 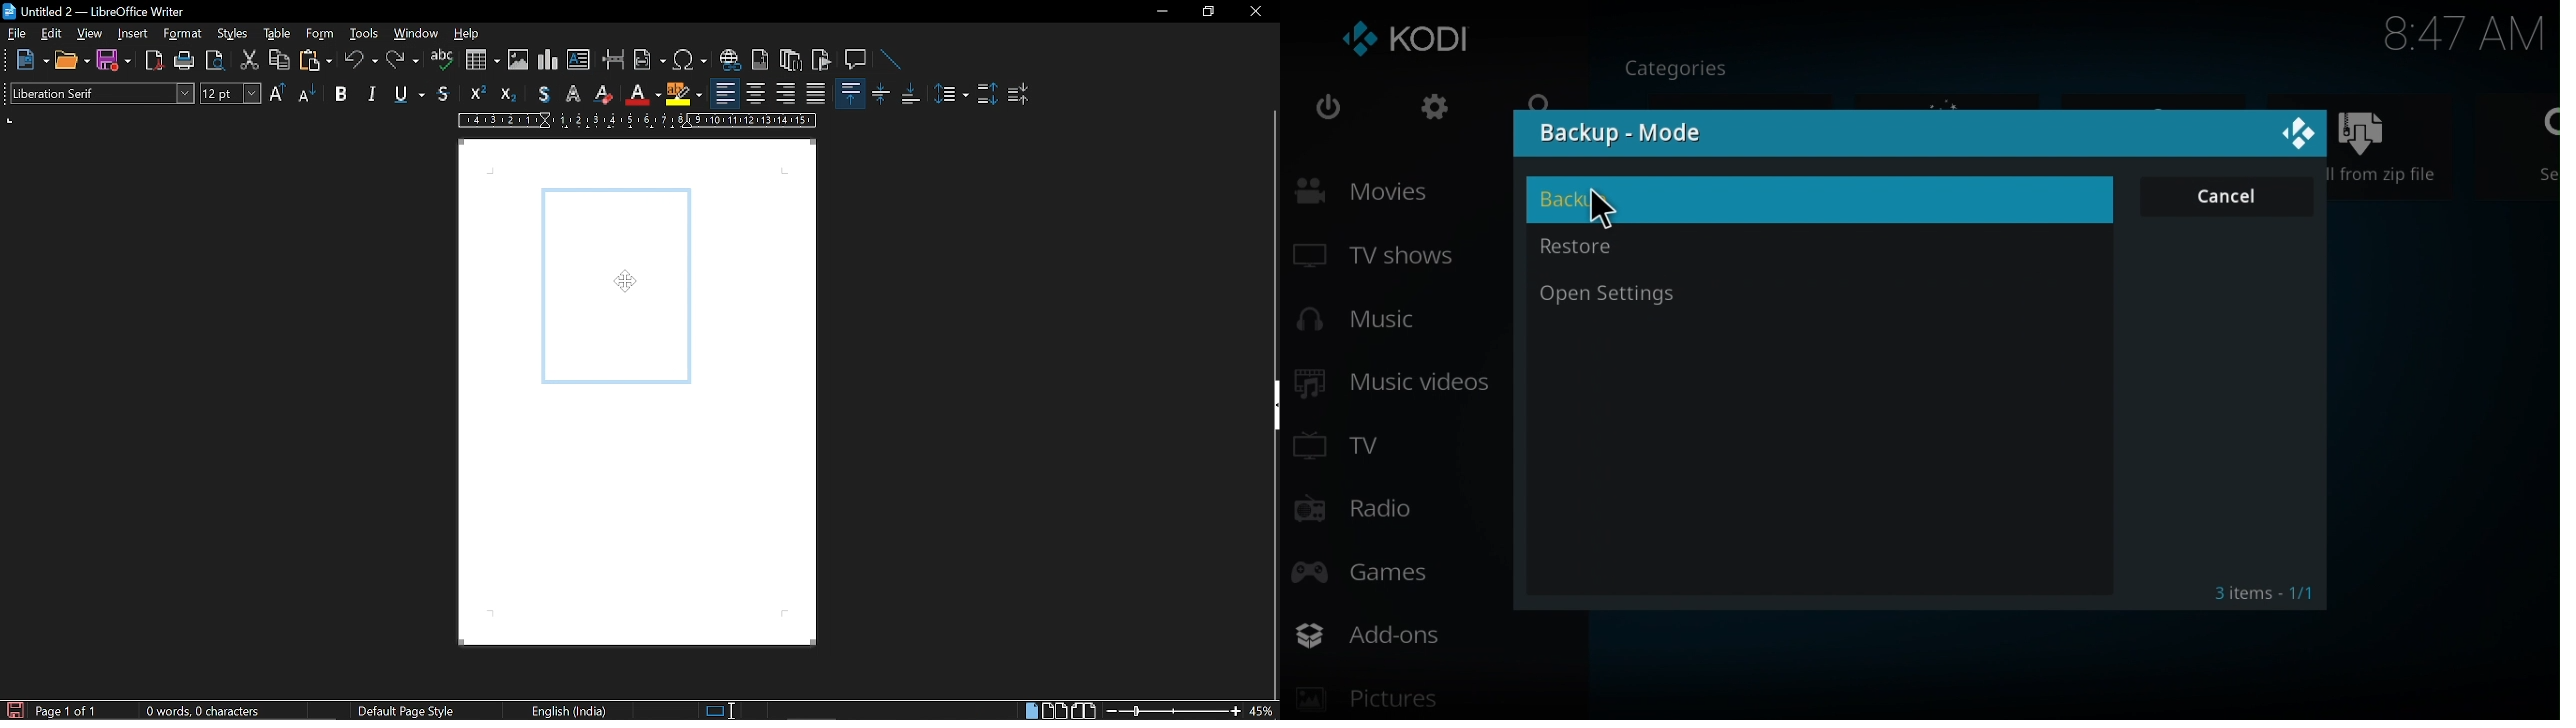 I want to click on restore down, so click(x=1207, y=12).